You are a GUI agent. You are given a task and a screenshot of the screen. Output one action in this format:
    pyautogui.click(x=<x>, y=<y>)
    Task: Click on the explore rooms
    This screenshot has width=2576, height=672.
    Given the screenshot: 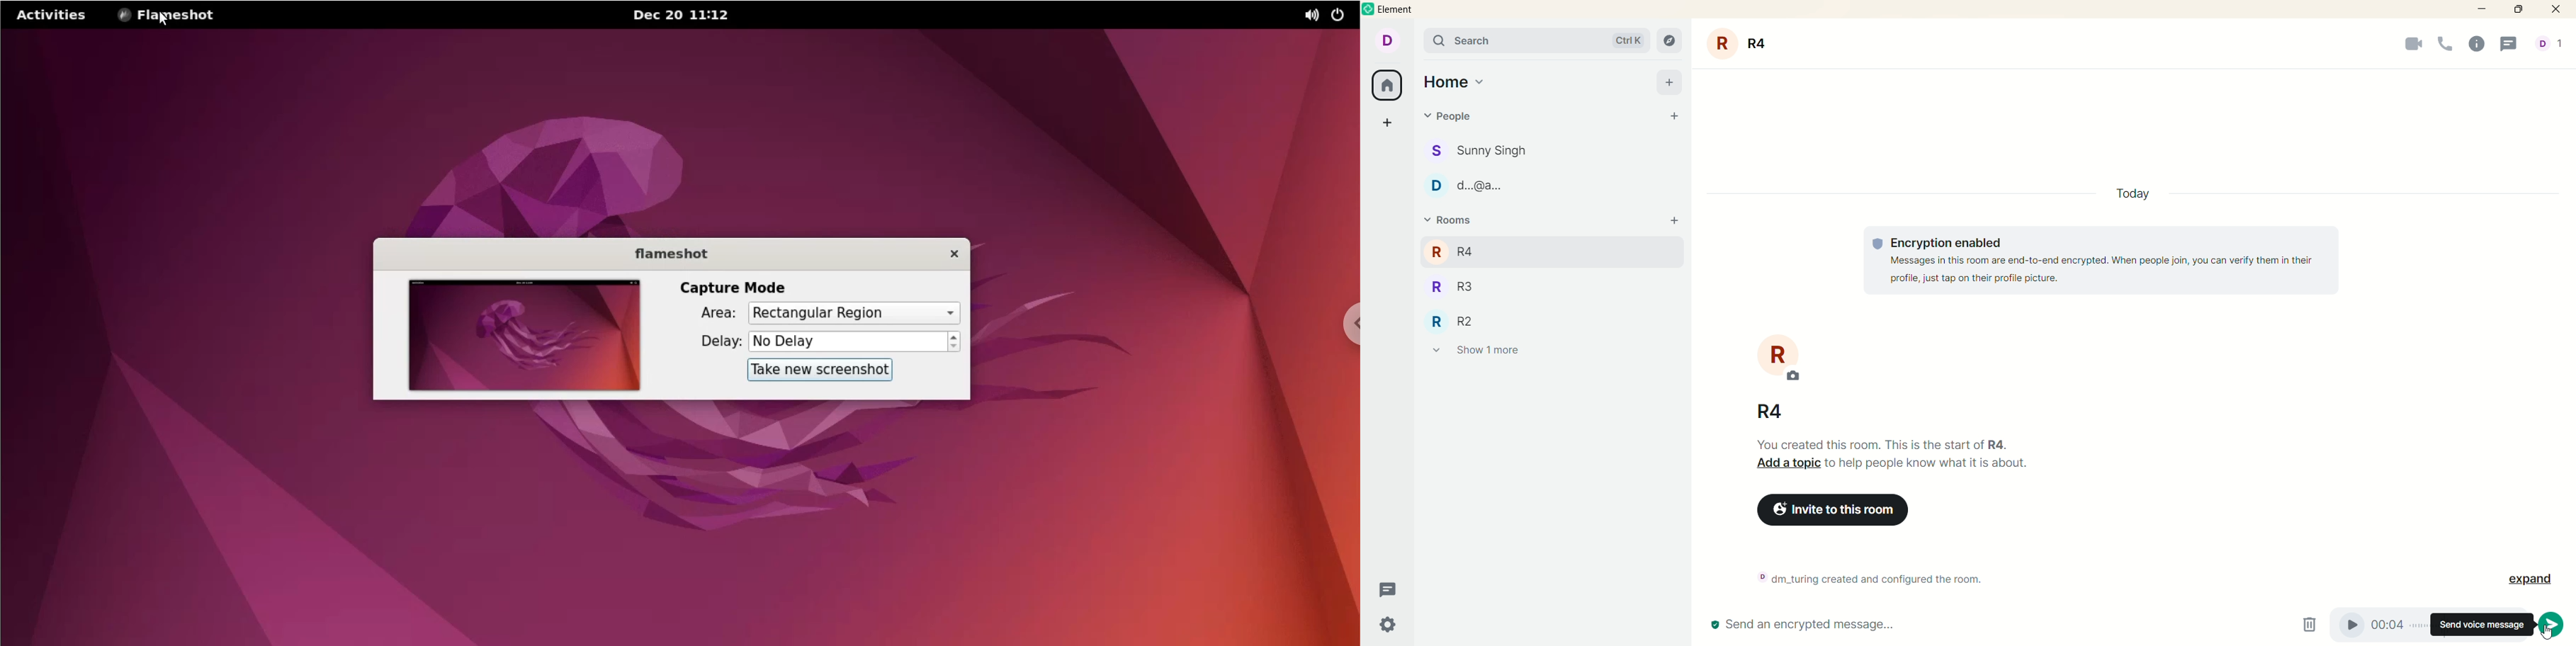 What is the action you would take?
    pyautogui.click(x=1671, y=40)
    